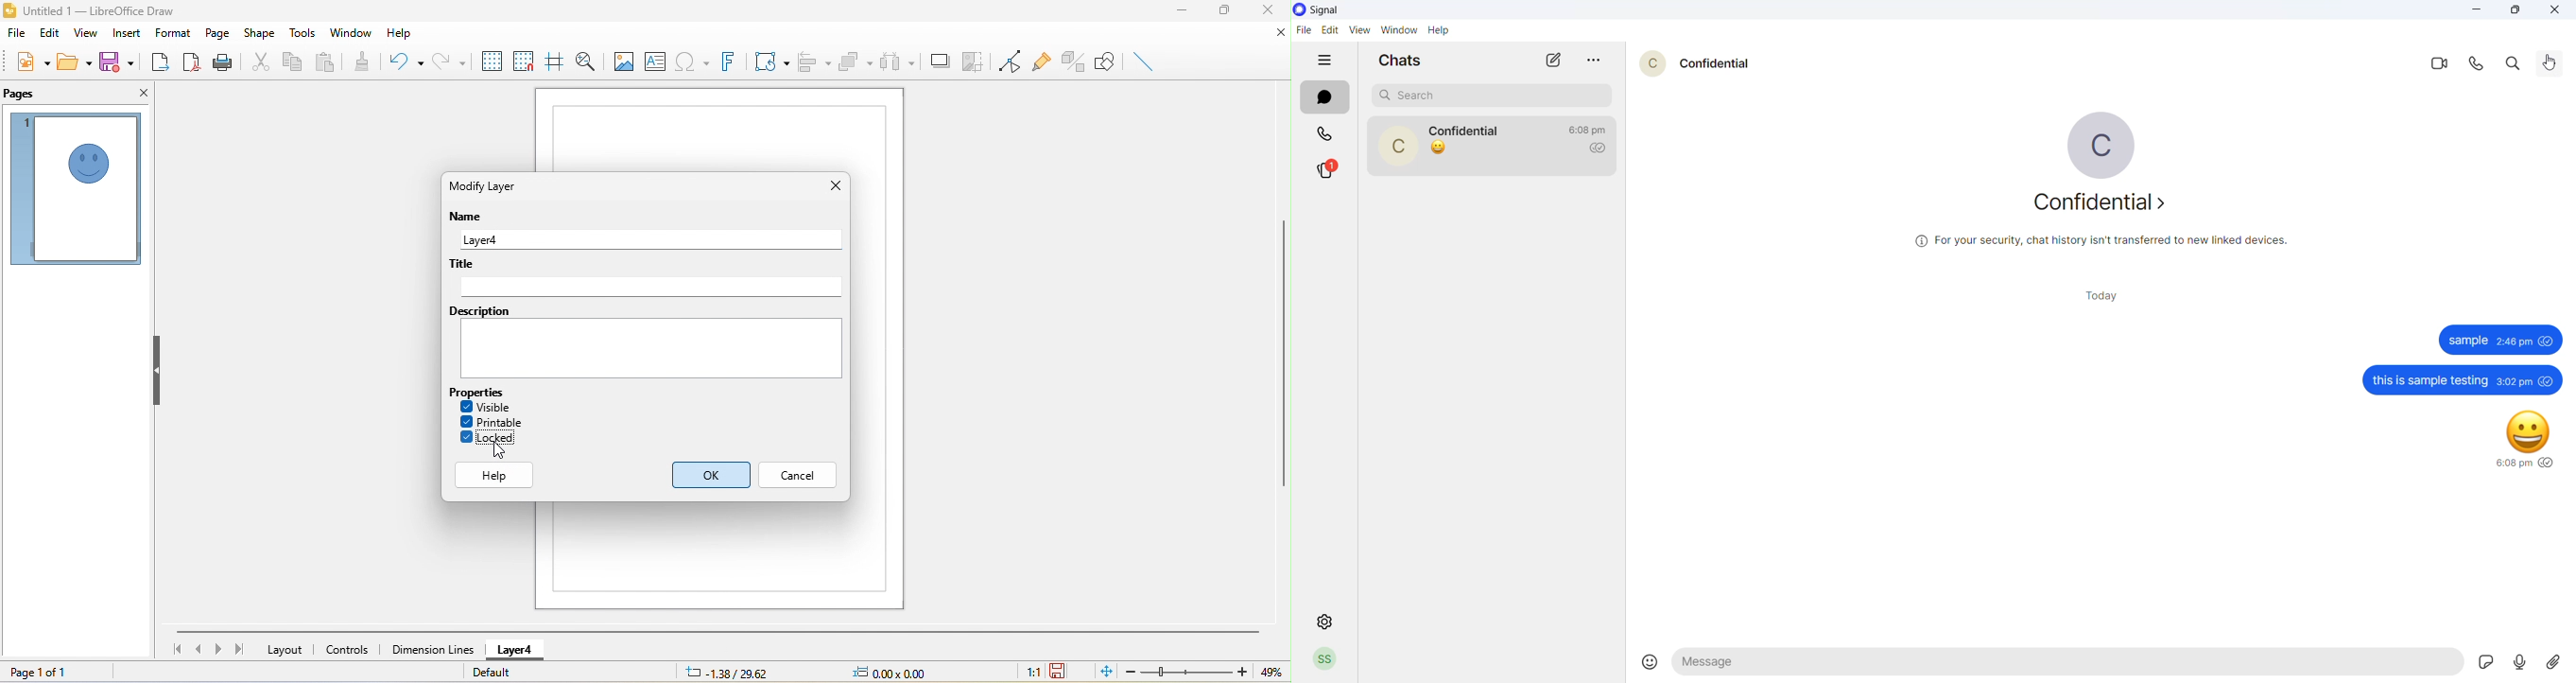 The width and height of the screenshot is (2576, 700). I want to click on 1:1, so click(1032, 673).